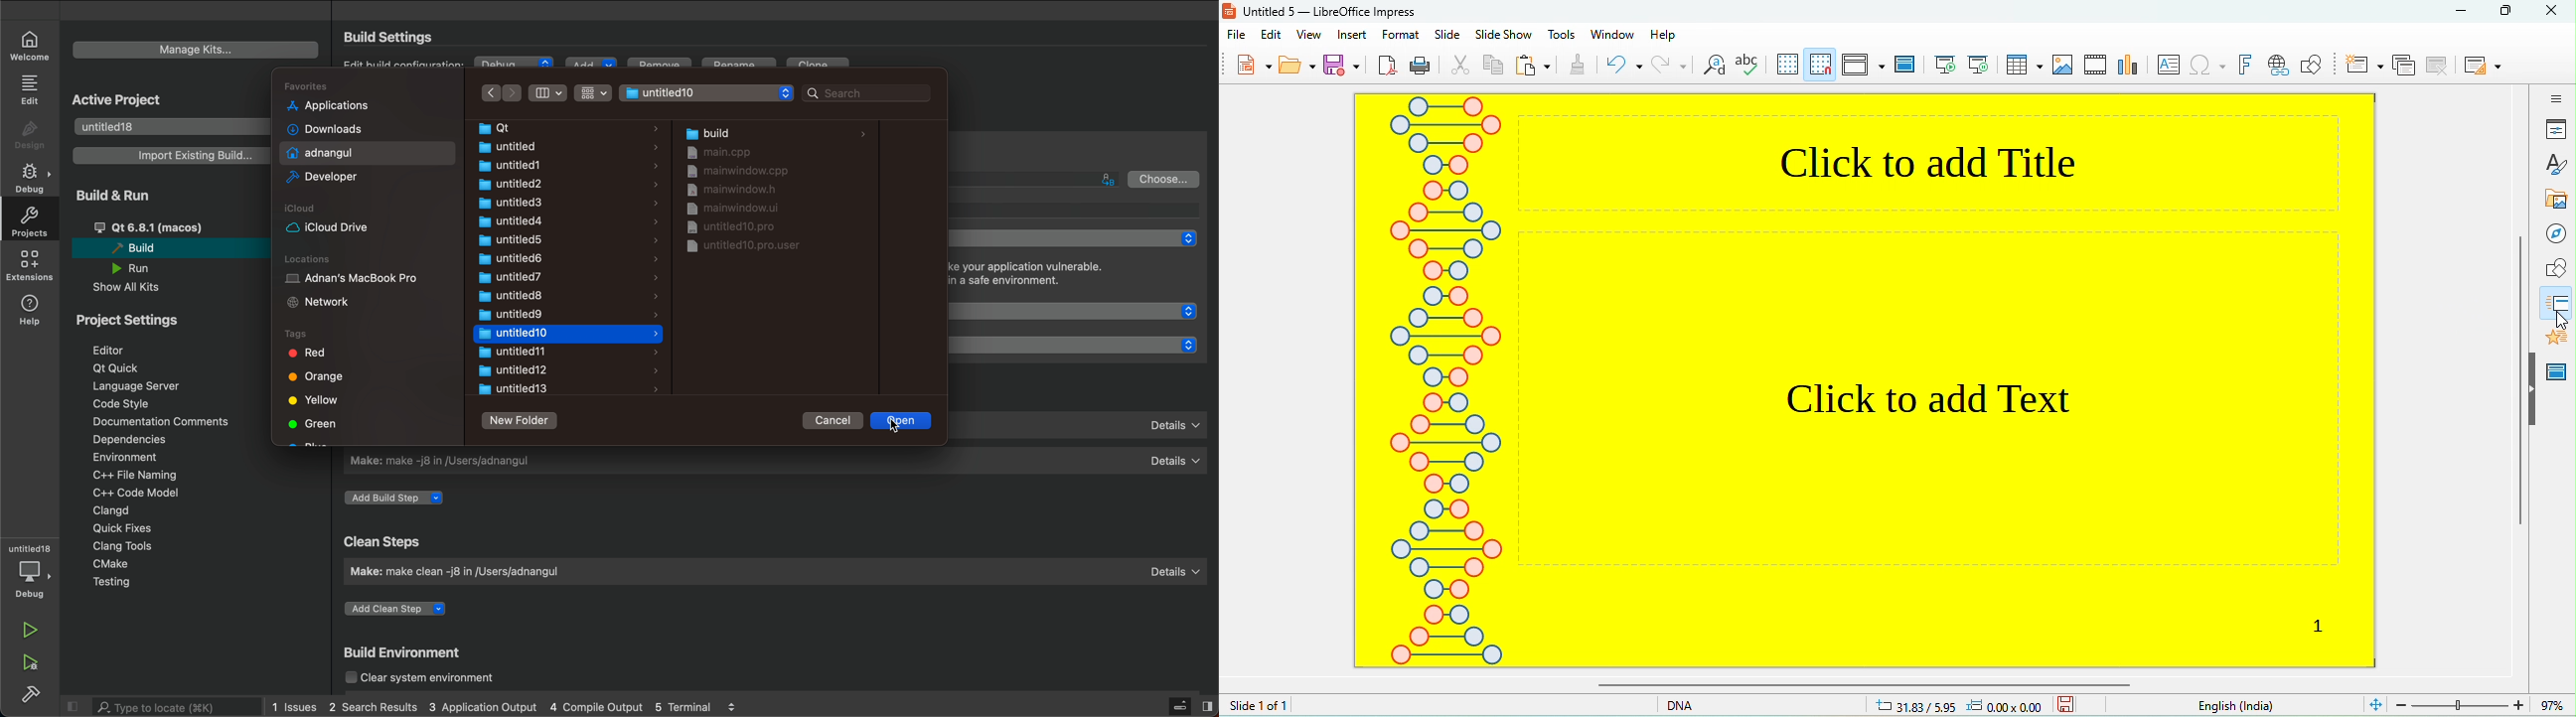  I want to click on edit, so click(1270, 38).